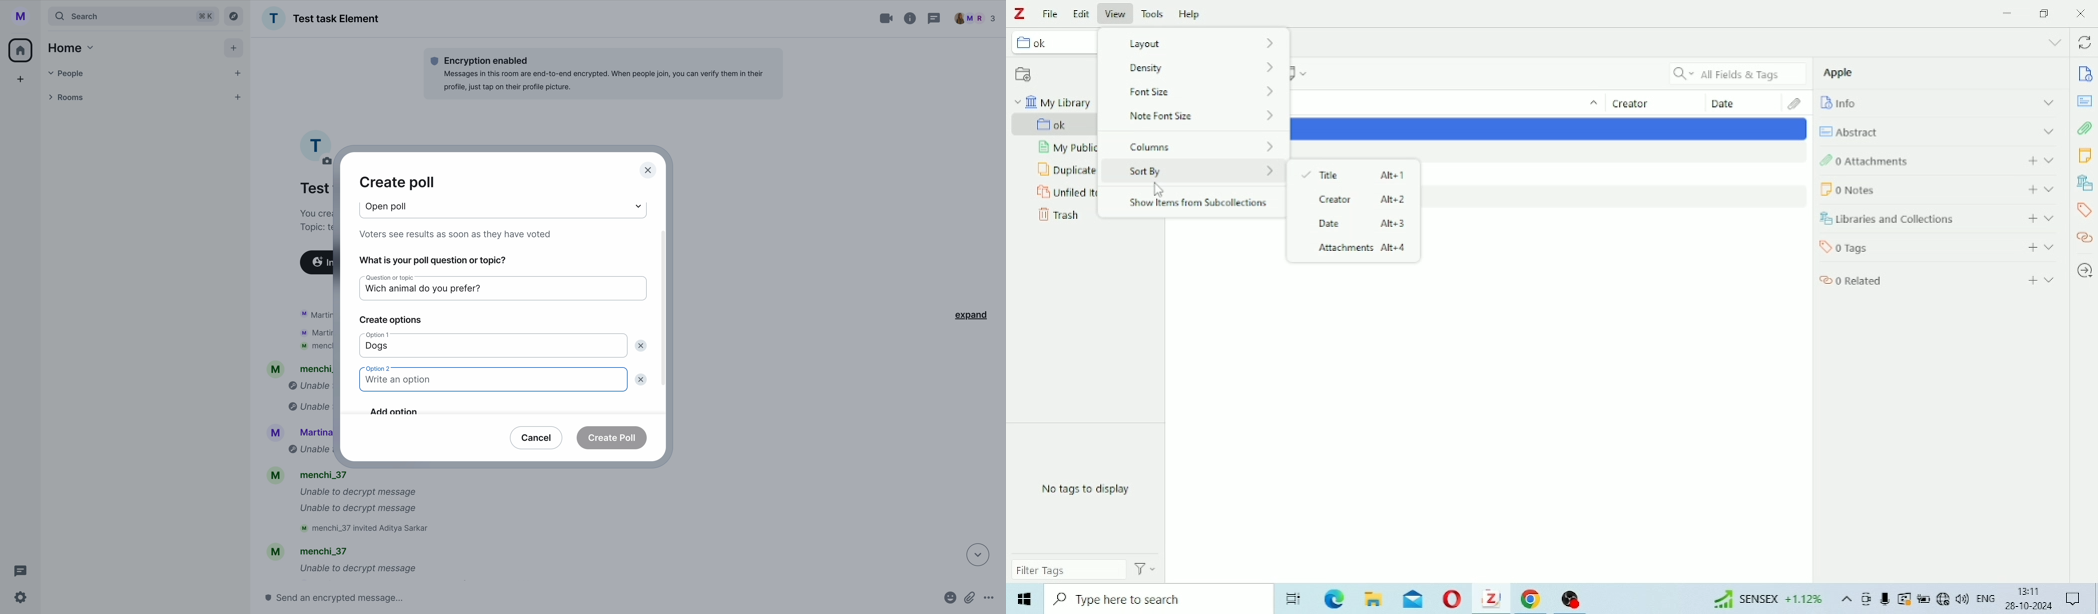  Describe the element at coordinates (1053, 13) in the screenshot. I see `File` at that location.